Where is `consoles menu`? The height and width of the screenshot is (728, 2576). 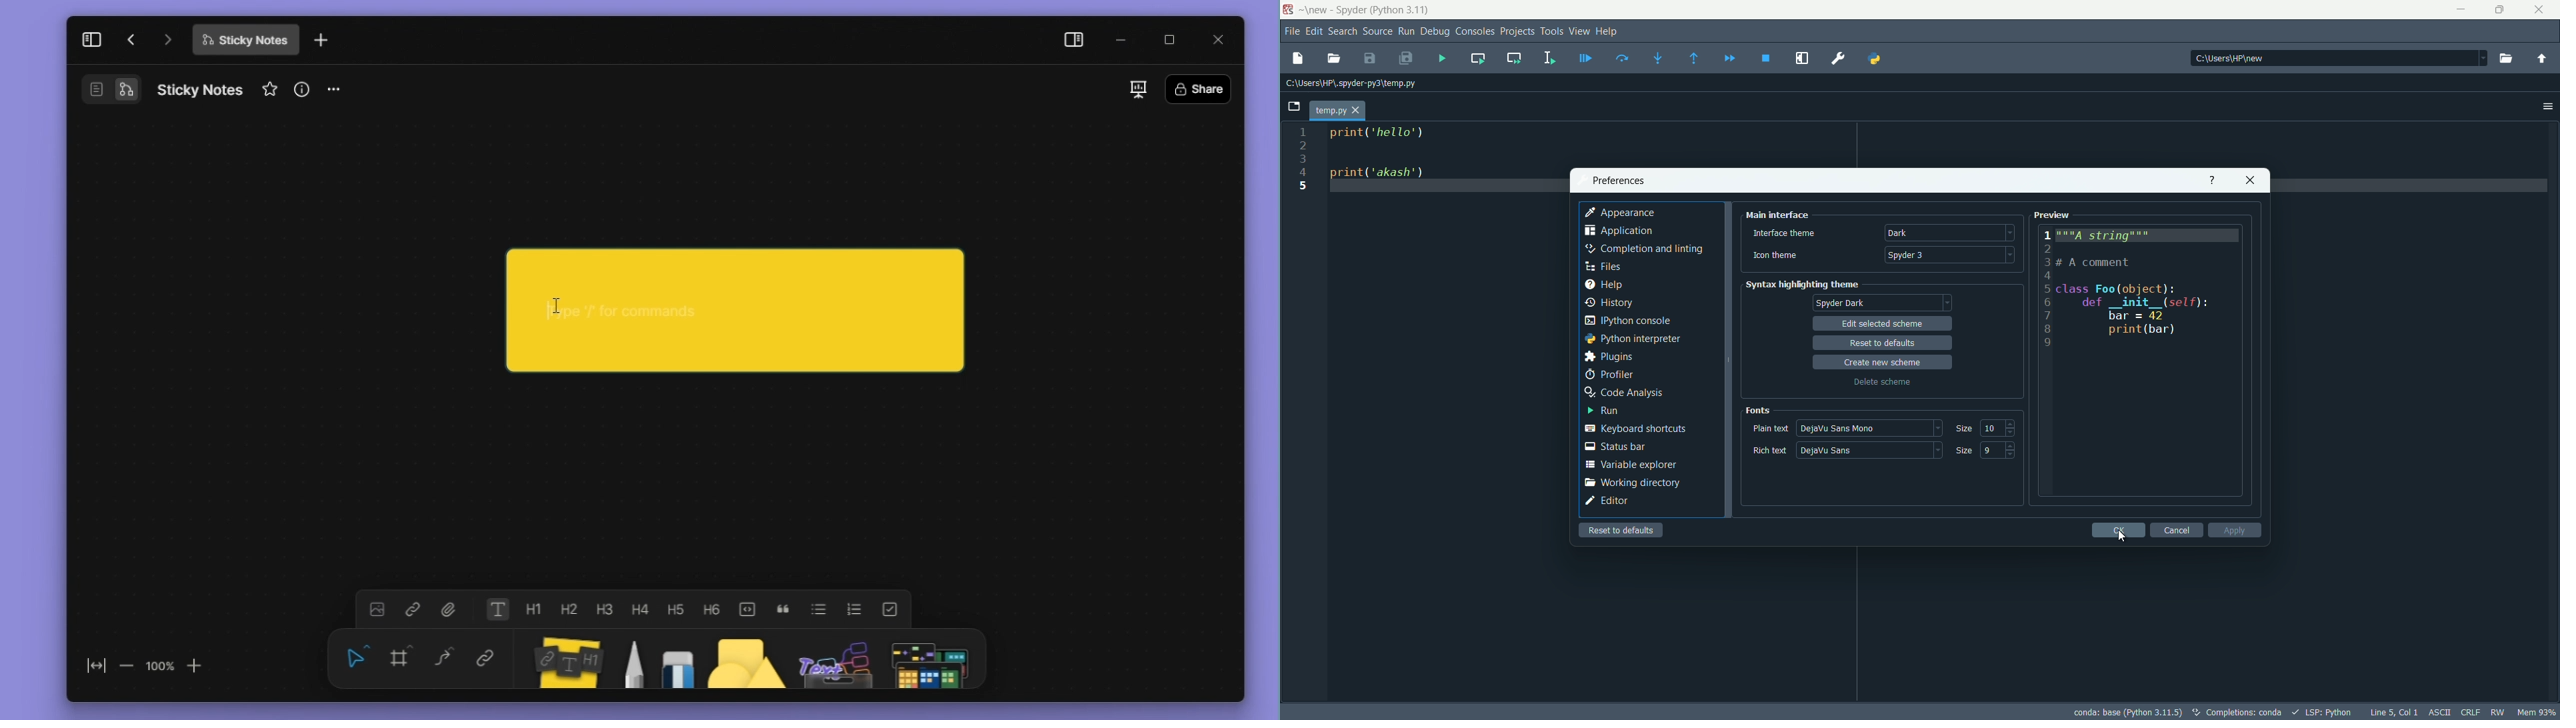 consoles menu is located at coordinates (1475, 32).